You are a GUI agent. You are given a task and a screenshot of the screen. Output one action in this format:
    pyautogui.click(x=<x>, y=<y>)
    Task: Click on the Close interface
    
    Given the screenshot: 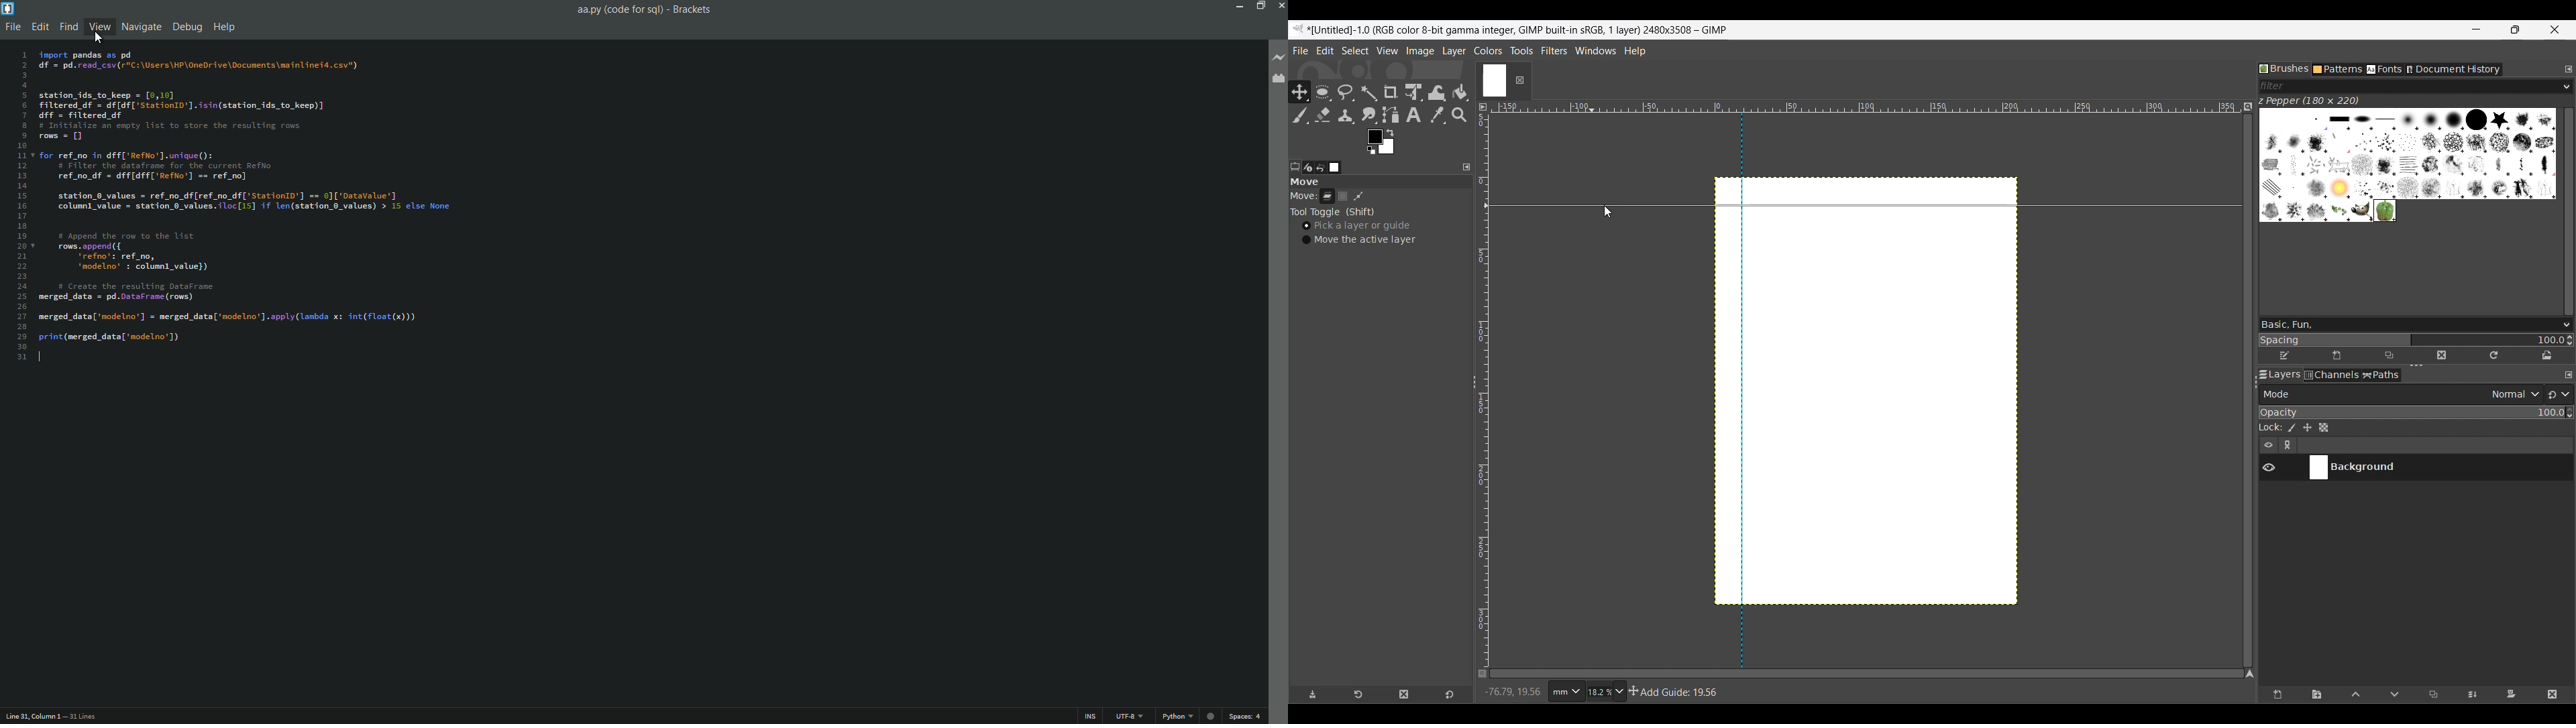 What is the action you would take?
    pyautogui.click(x=2554, y=29)
    